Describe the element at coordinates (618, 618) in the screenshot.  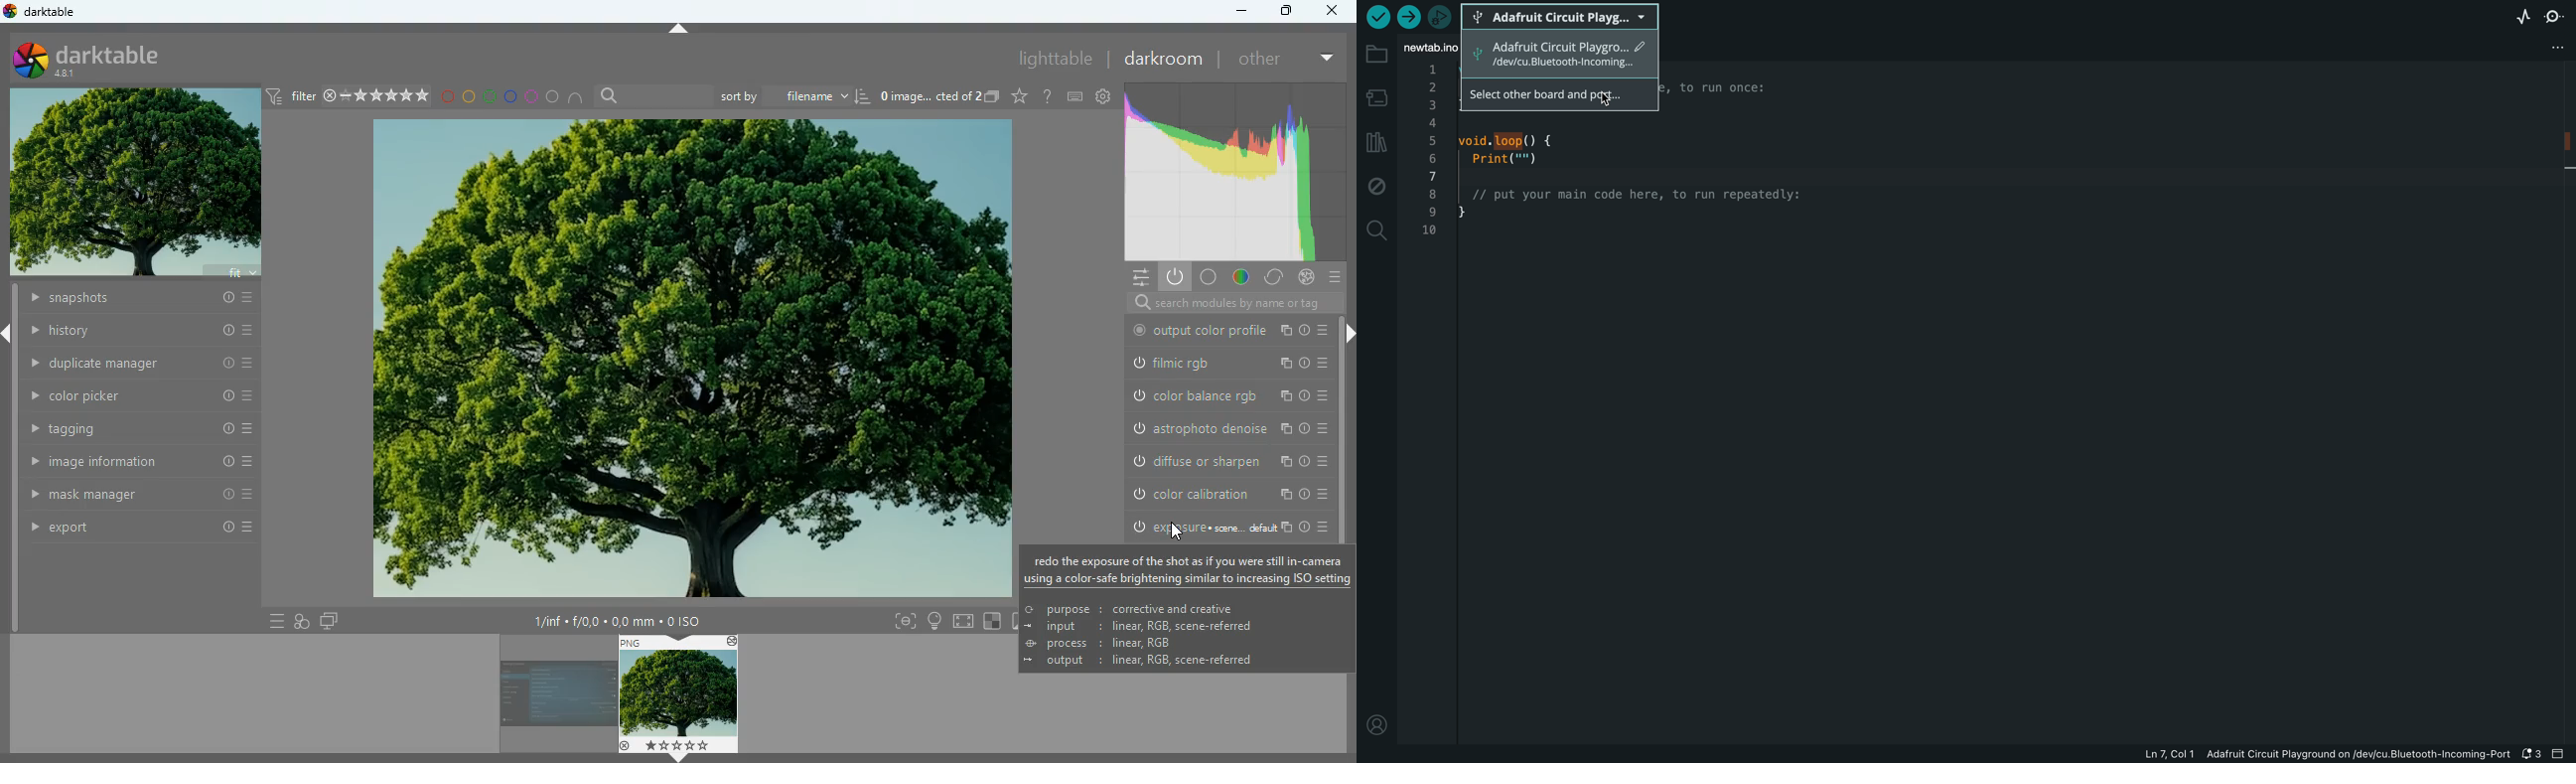
I see `image information` at that location.